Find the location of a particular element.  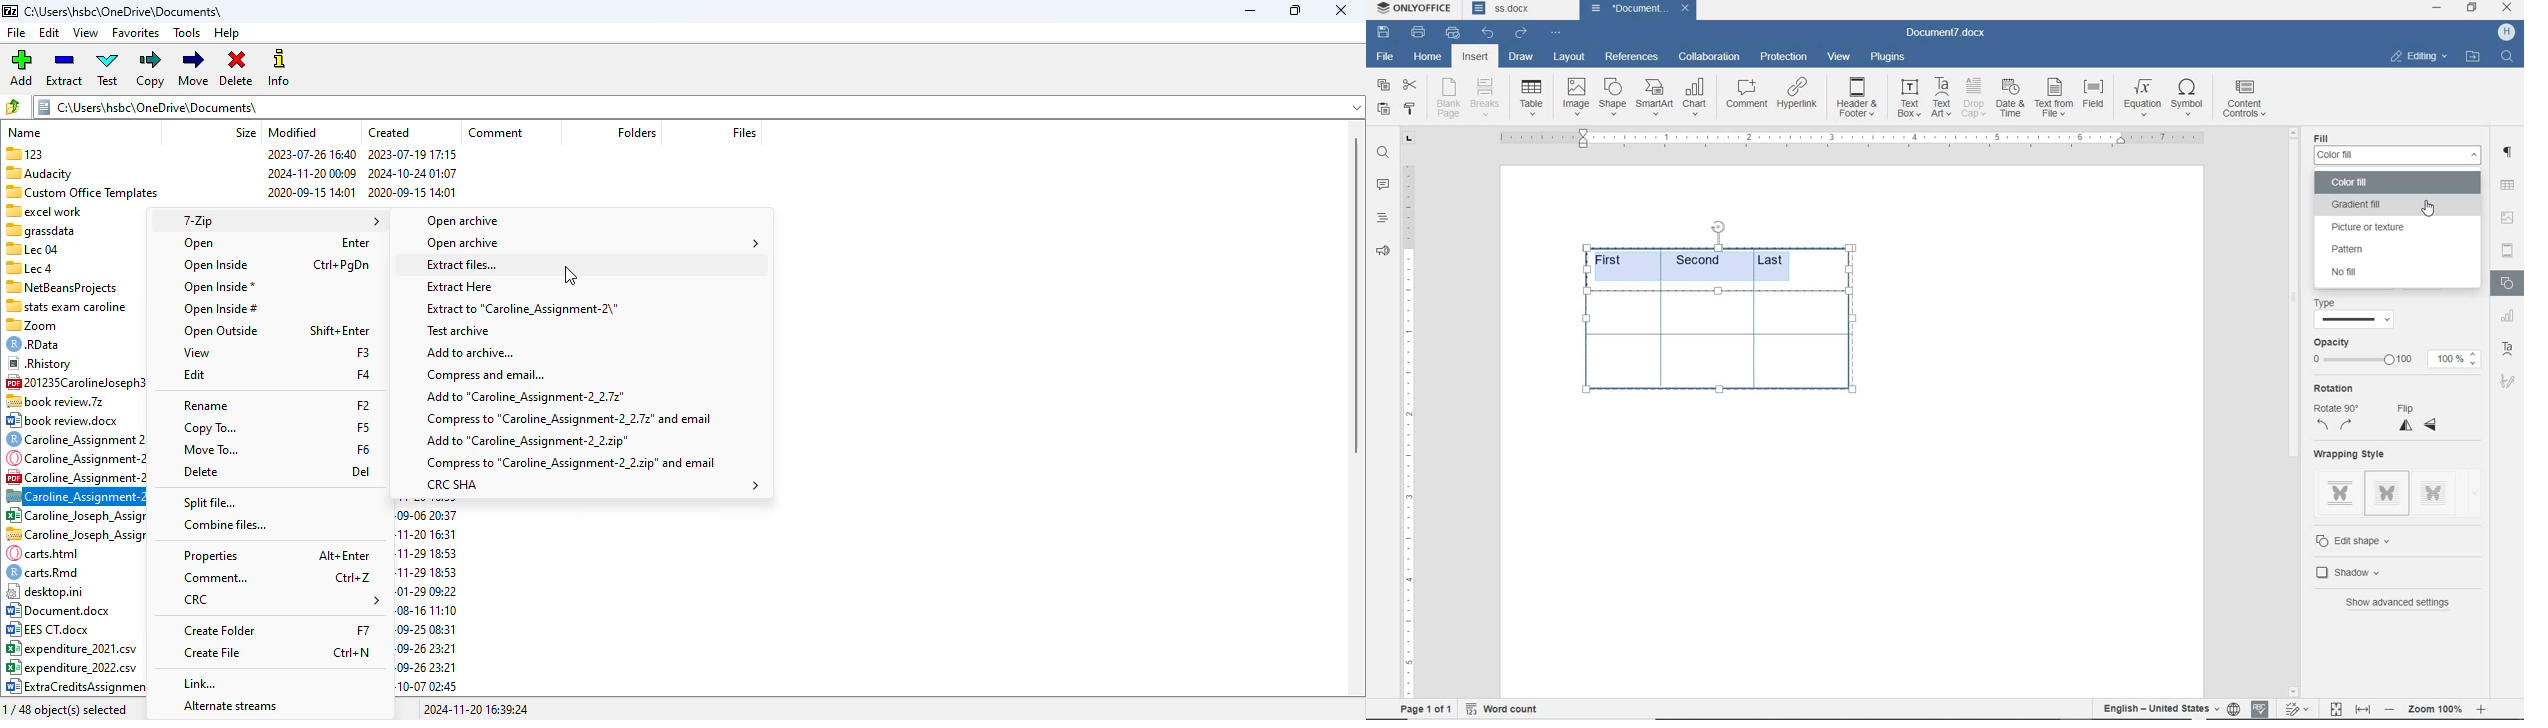

ruler is located at coordinates (1850, 137).